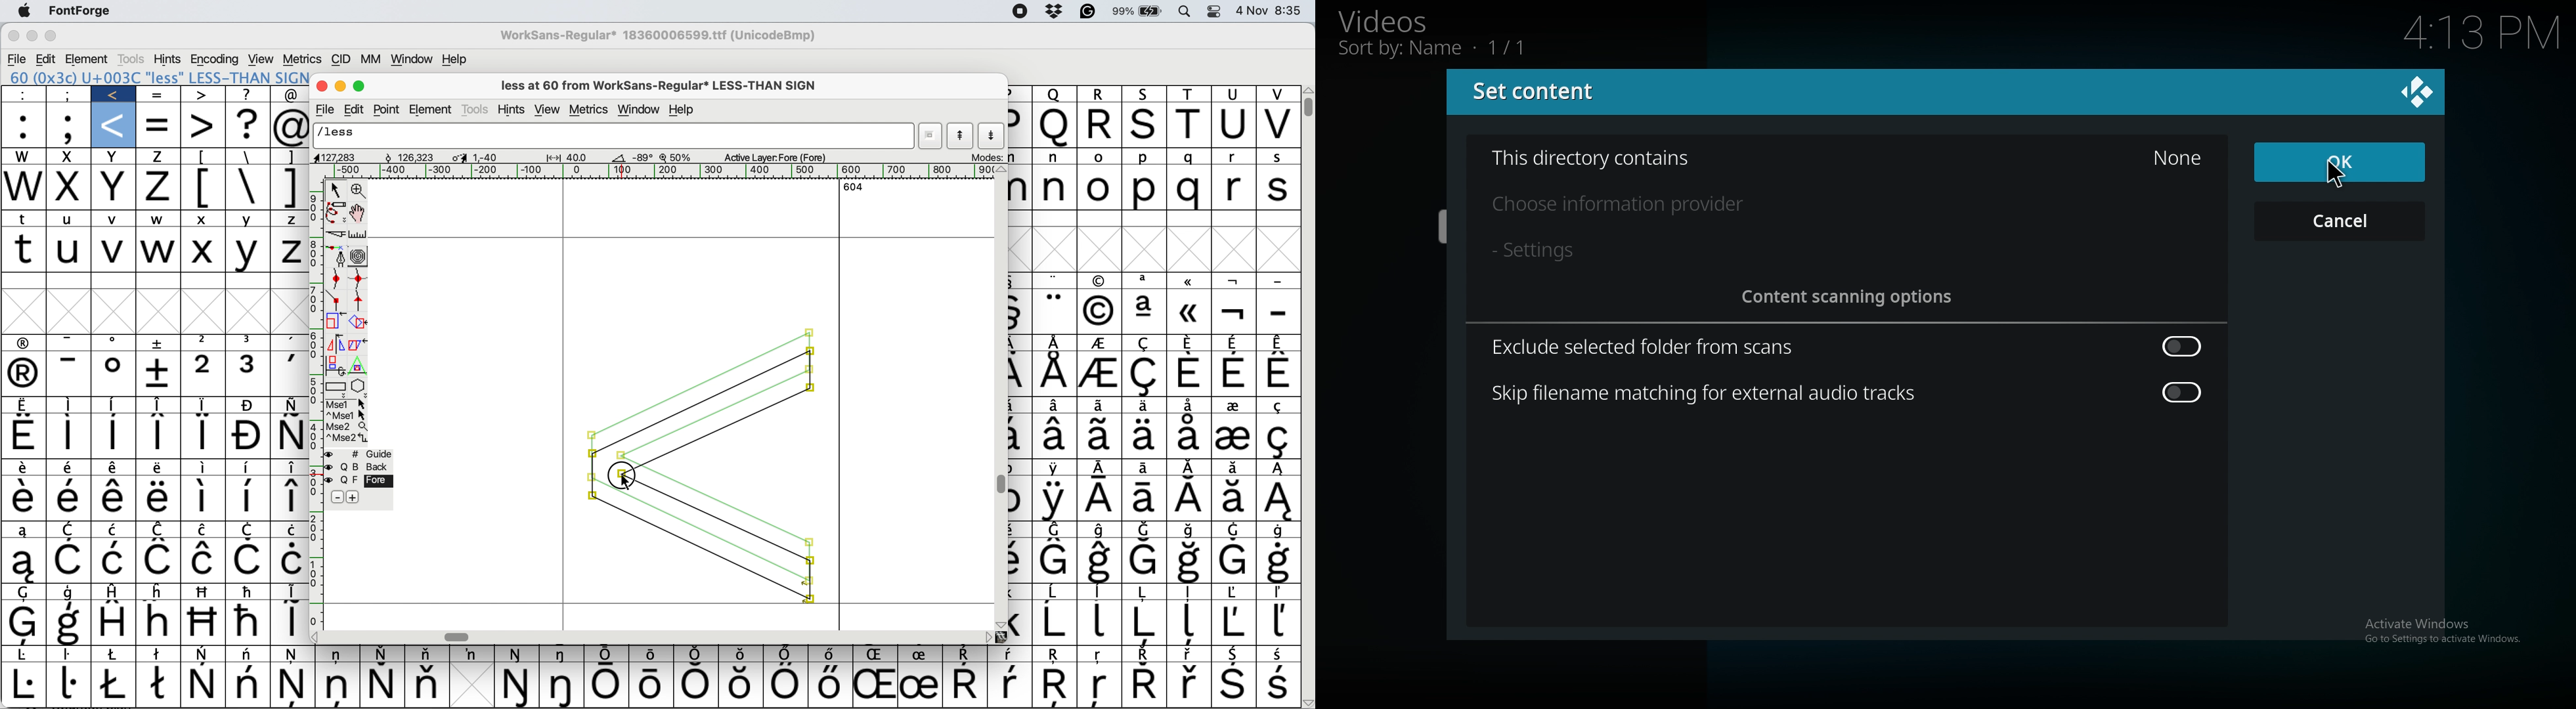  Describe the element at coordinates (1233, 684) in the screenshot. I see `Symbol` at that location.